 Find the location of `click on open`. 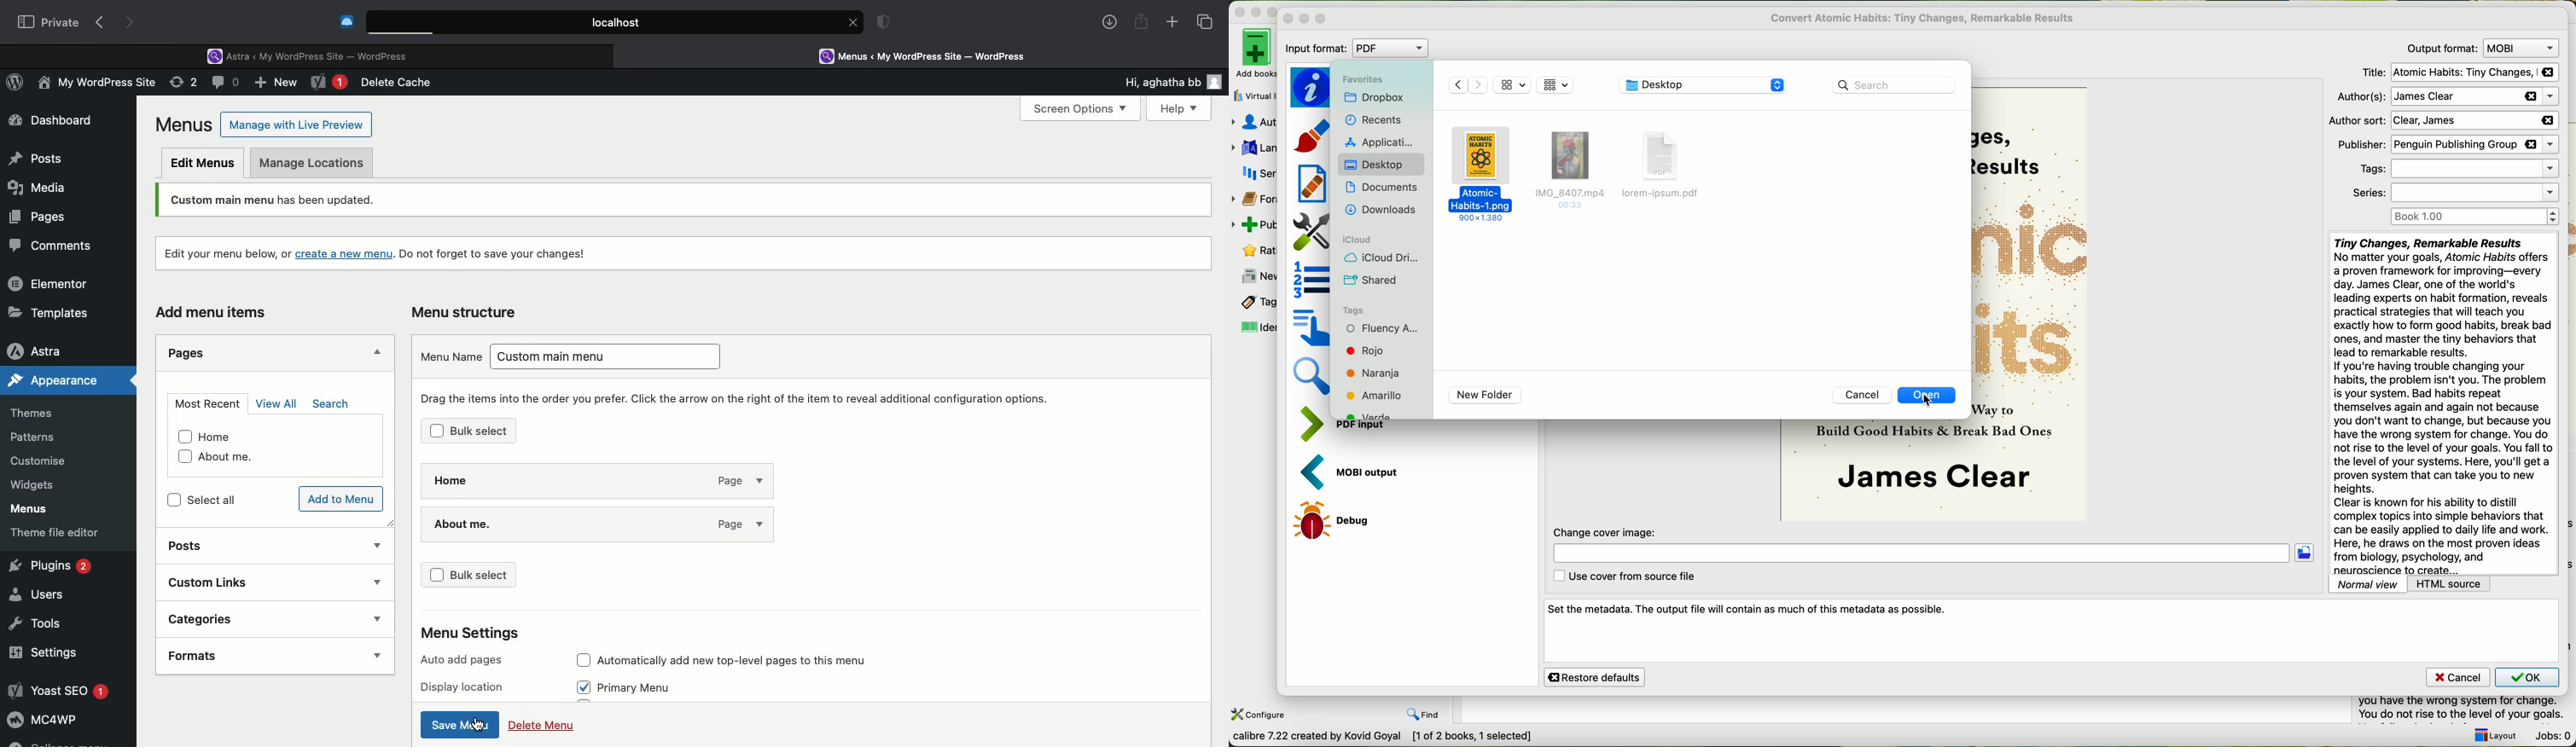

click on open is located at coordinates (1928, 397).